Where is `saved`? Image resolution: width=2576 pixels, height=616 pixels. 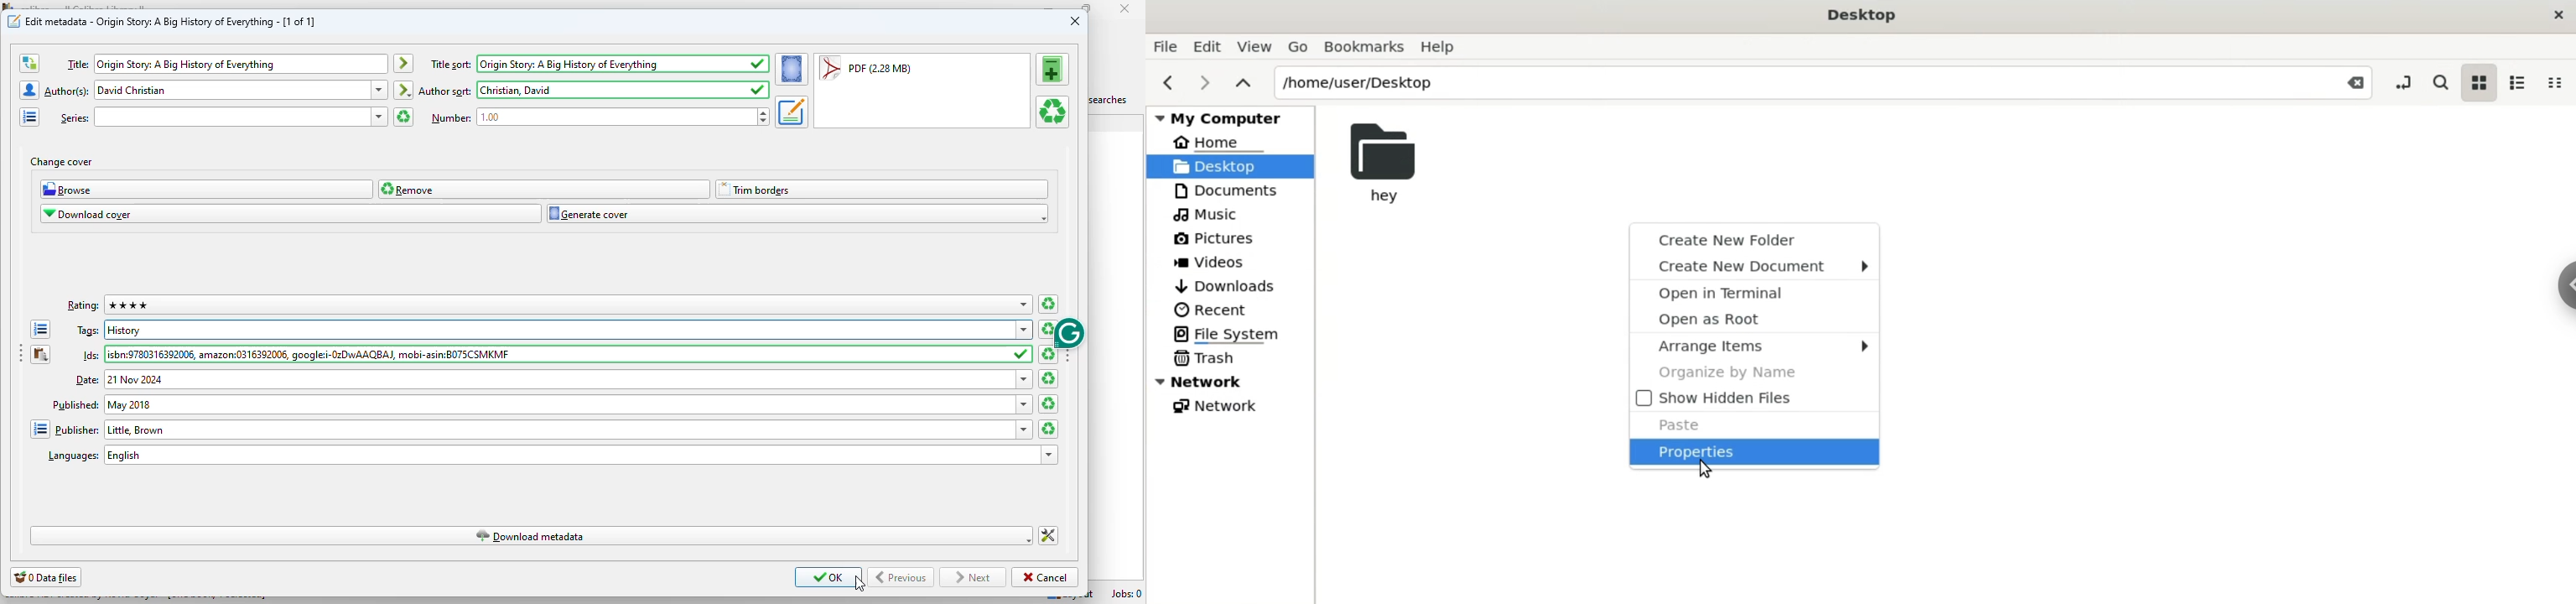
saved is located at coordinates (759, 64).